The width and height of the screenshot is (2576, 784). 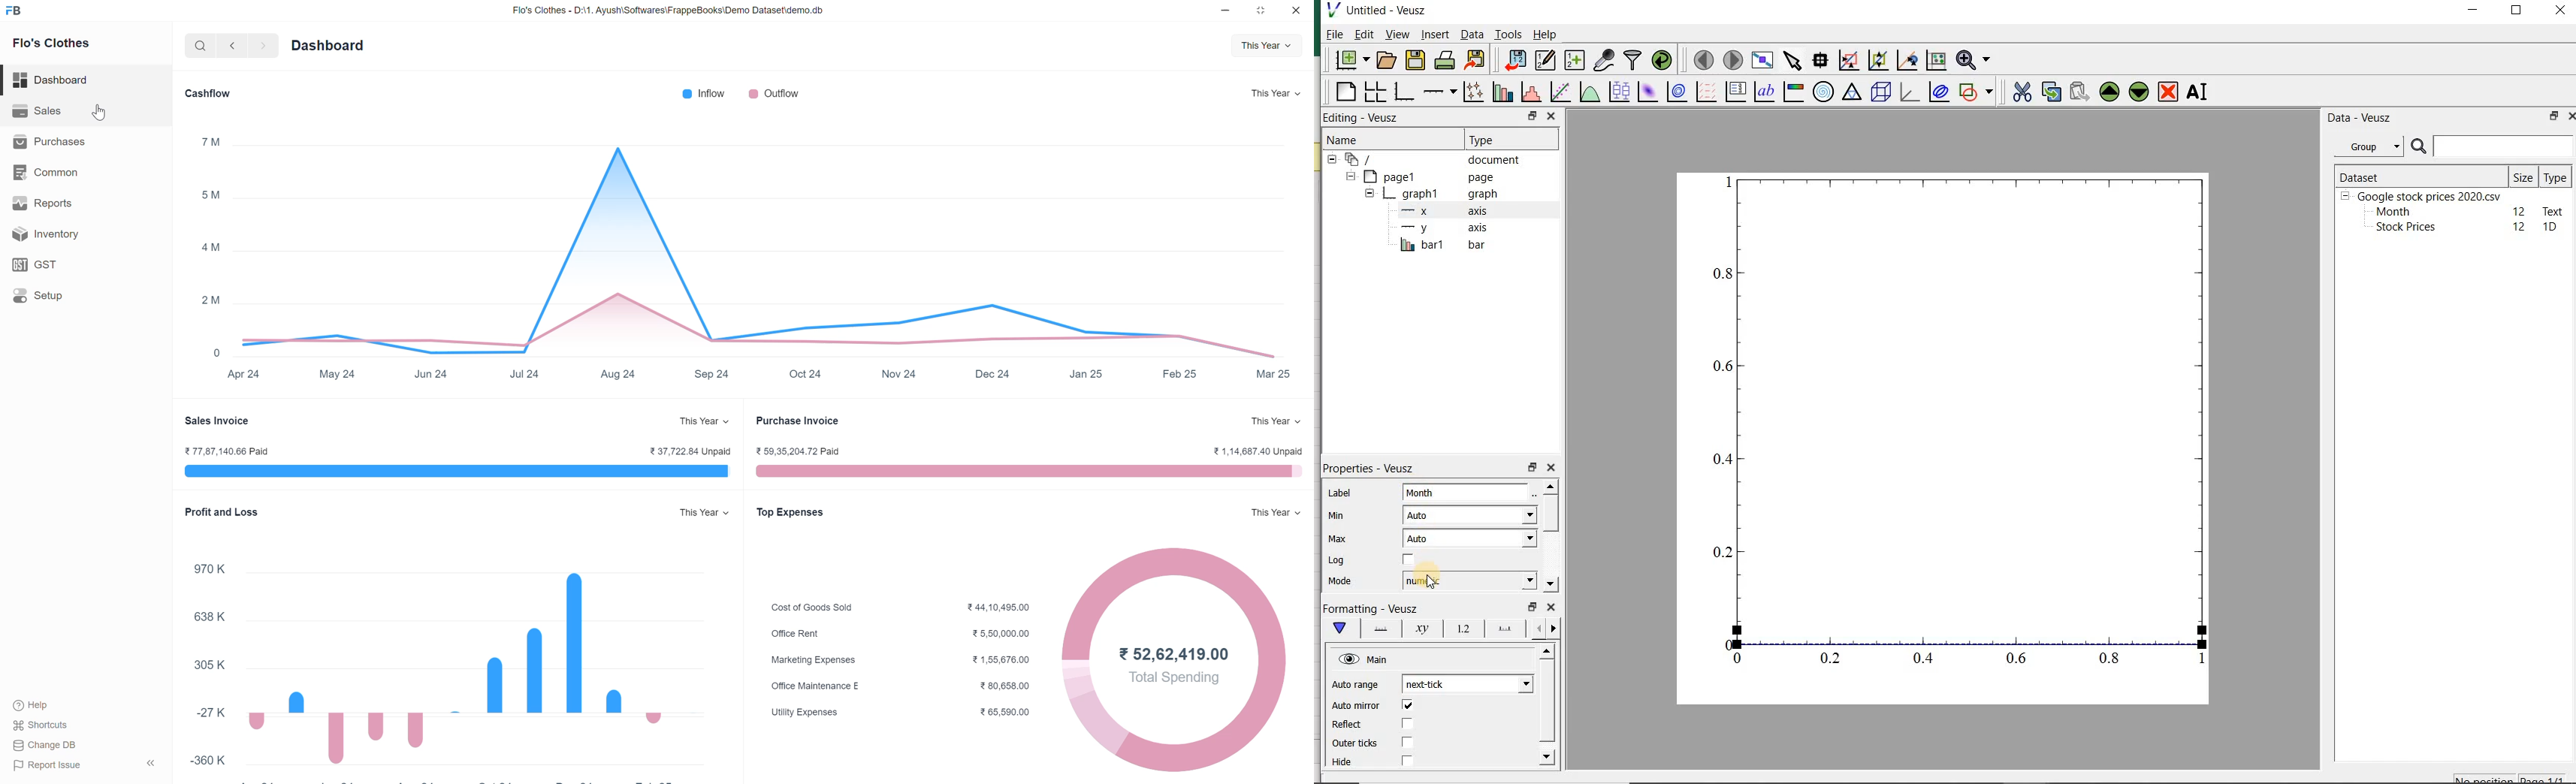 What do you see at coordinates (798, 421) in the screenshot?
I see `Purchase Invoice ` at bounding box center [798, 421].